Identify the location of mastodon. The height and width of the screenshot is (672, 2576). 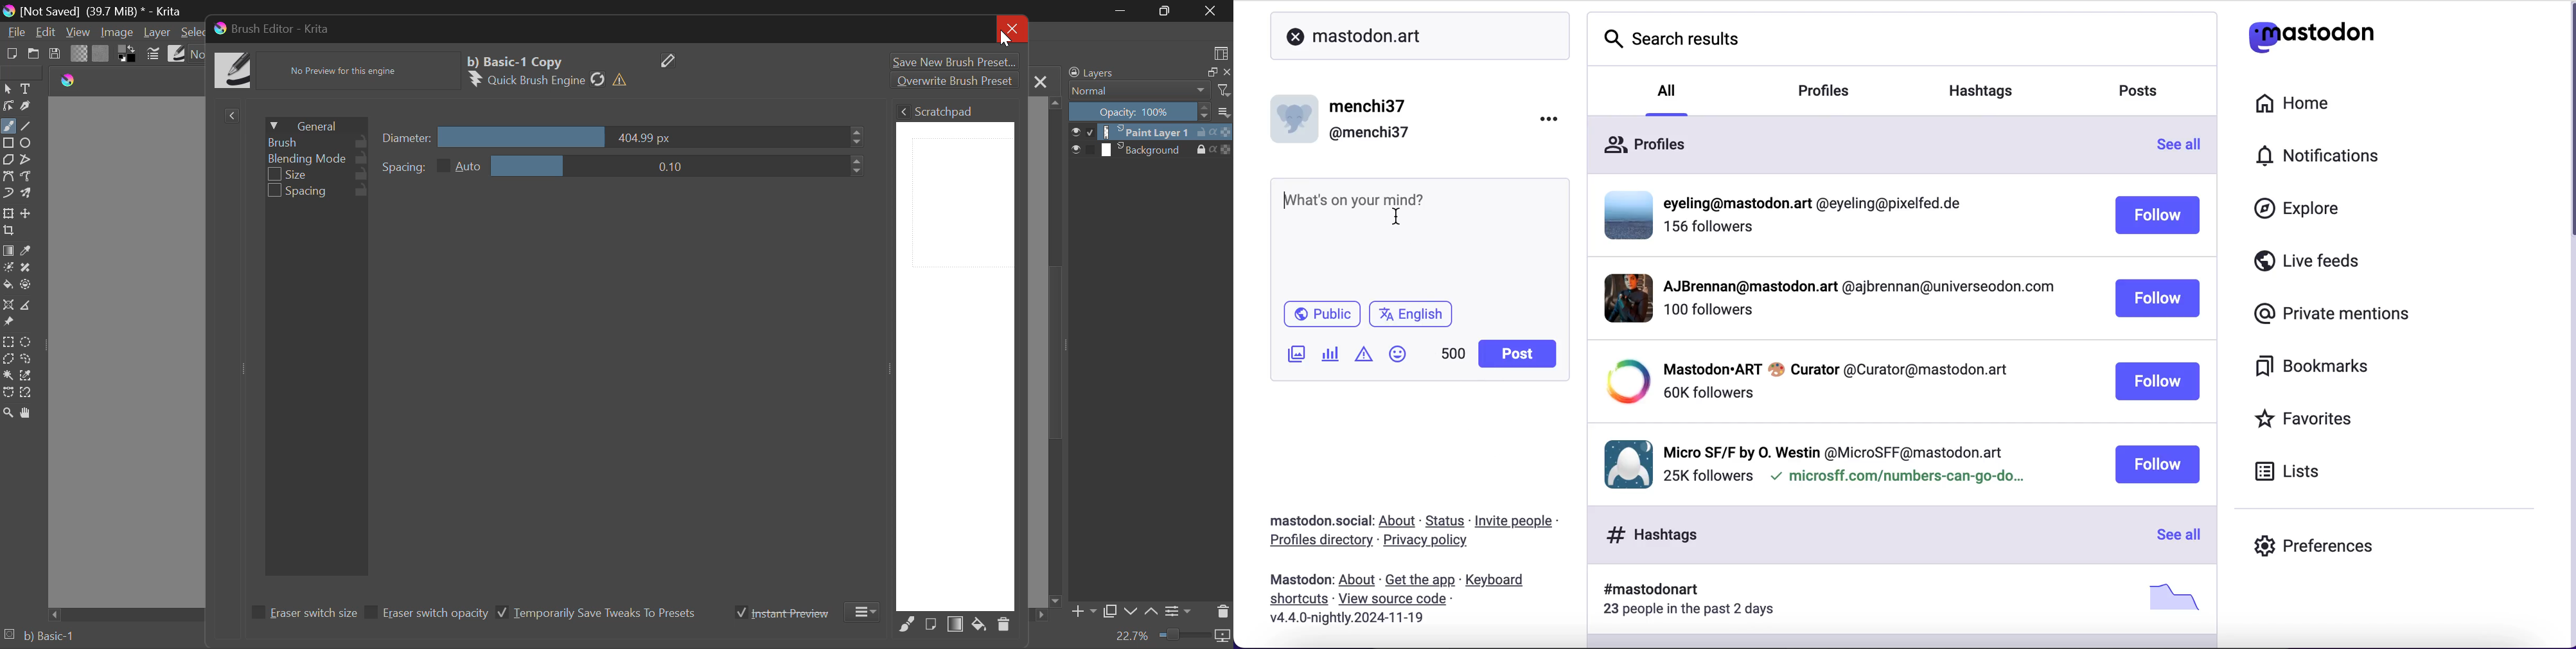
(1296, 580).